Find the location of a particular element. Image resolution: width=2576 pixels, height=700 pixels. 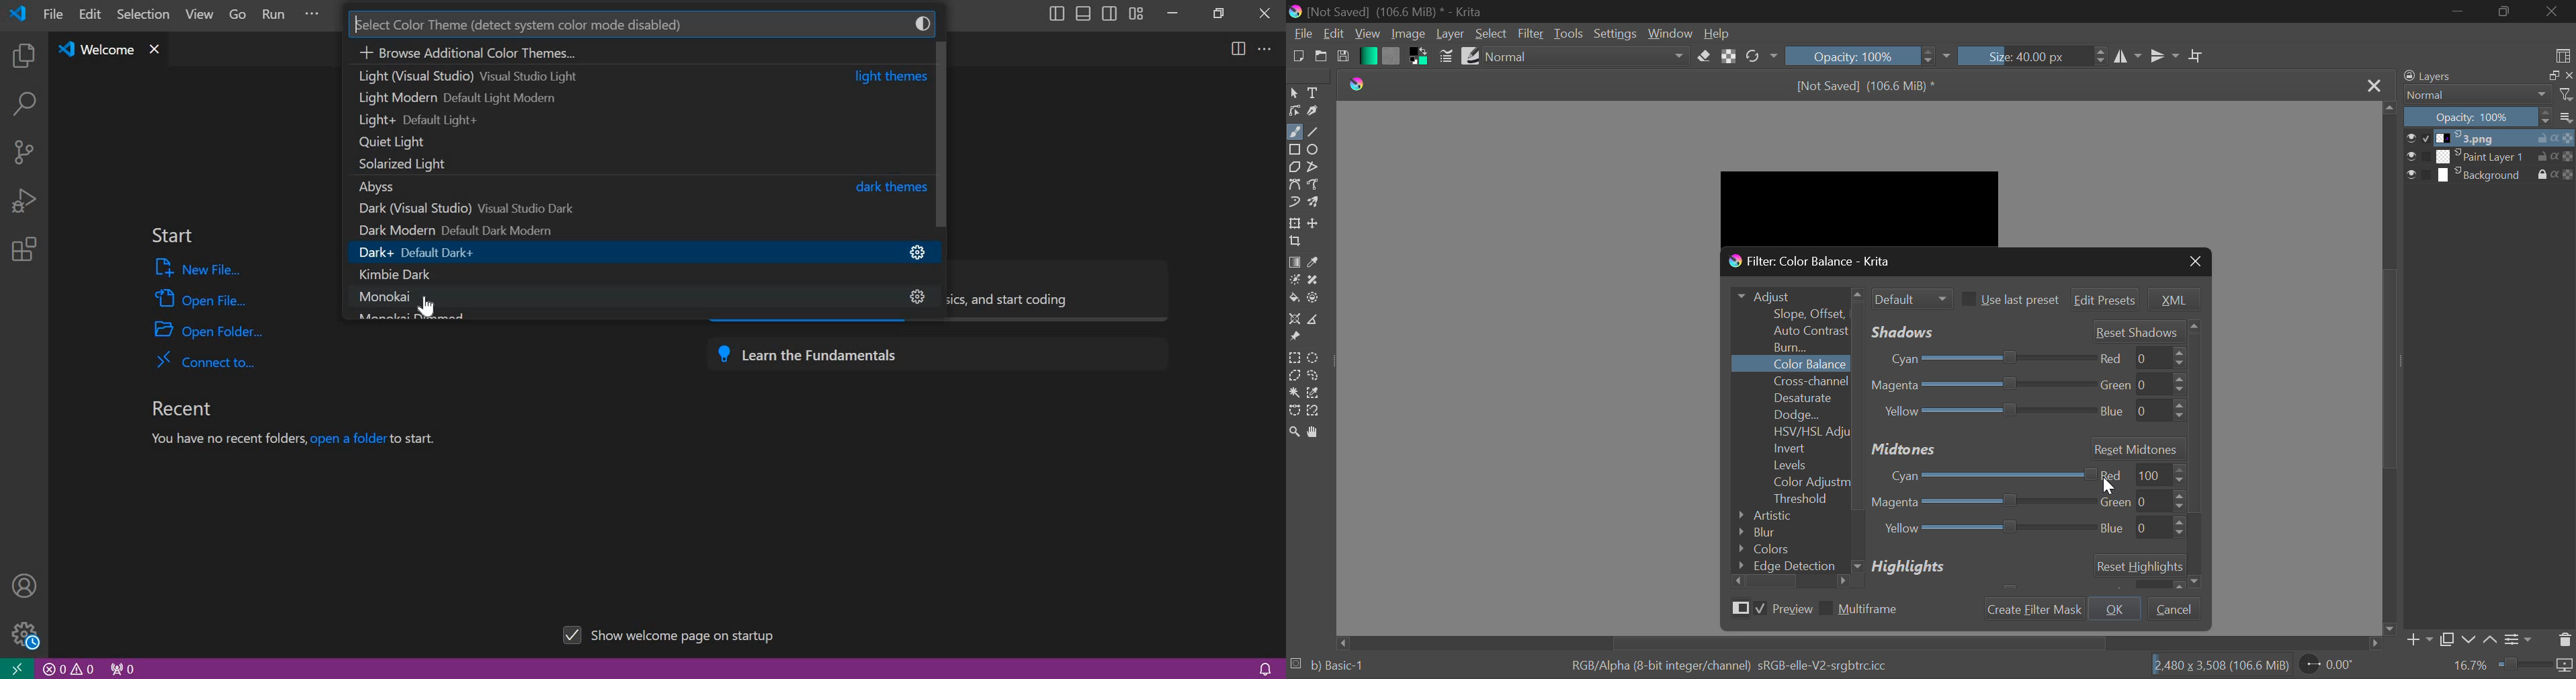

Pan is located at coordinates (1318, 432).